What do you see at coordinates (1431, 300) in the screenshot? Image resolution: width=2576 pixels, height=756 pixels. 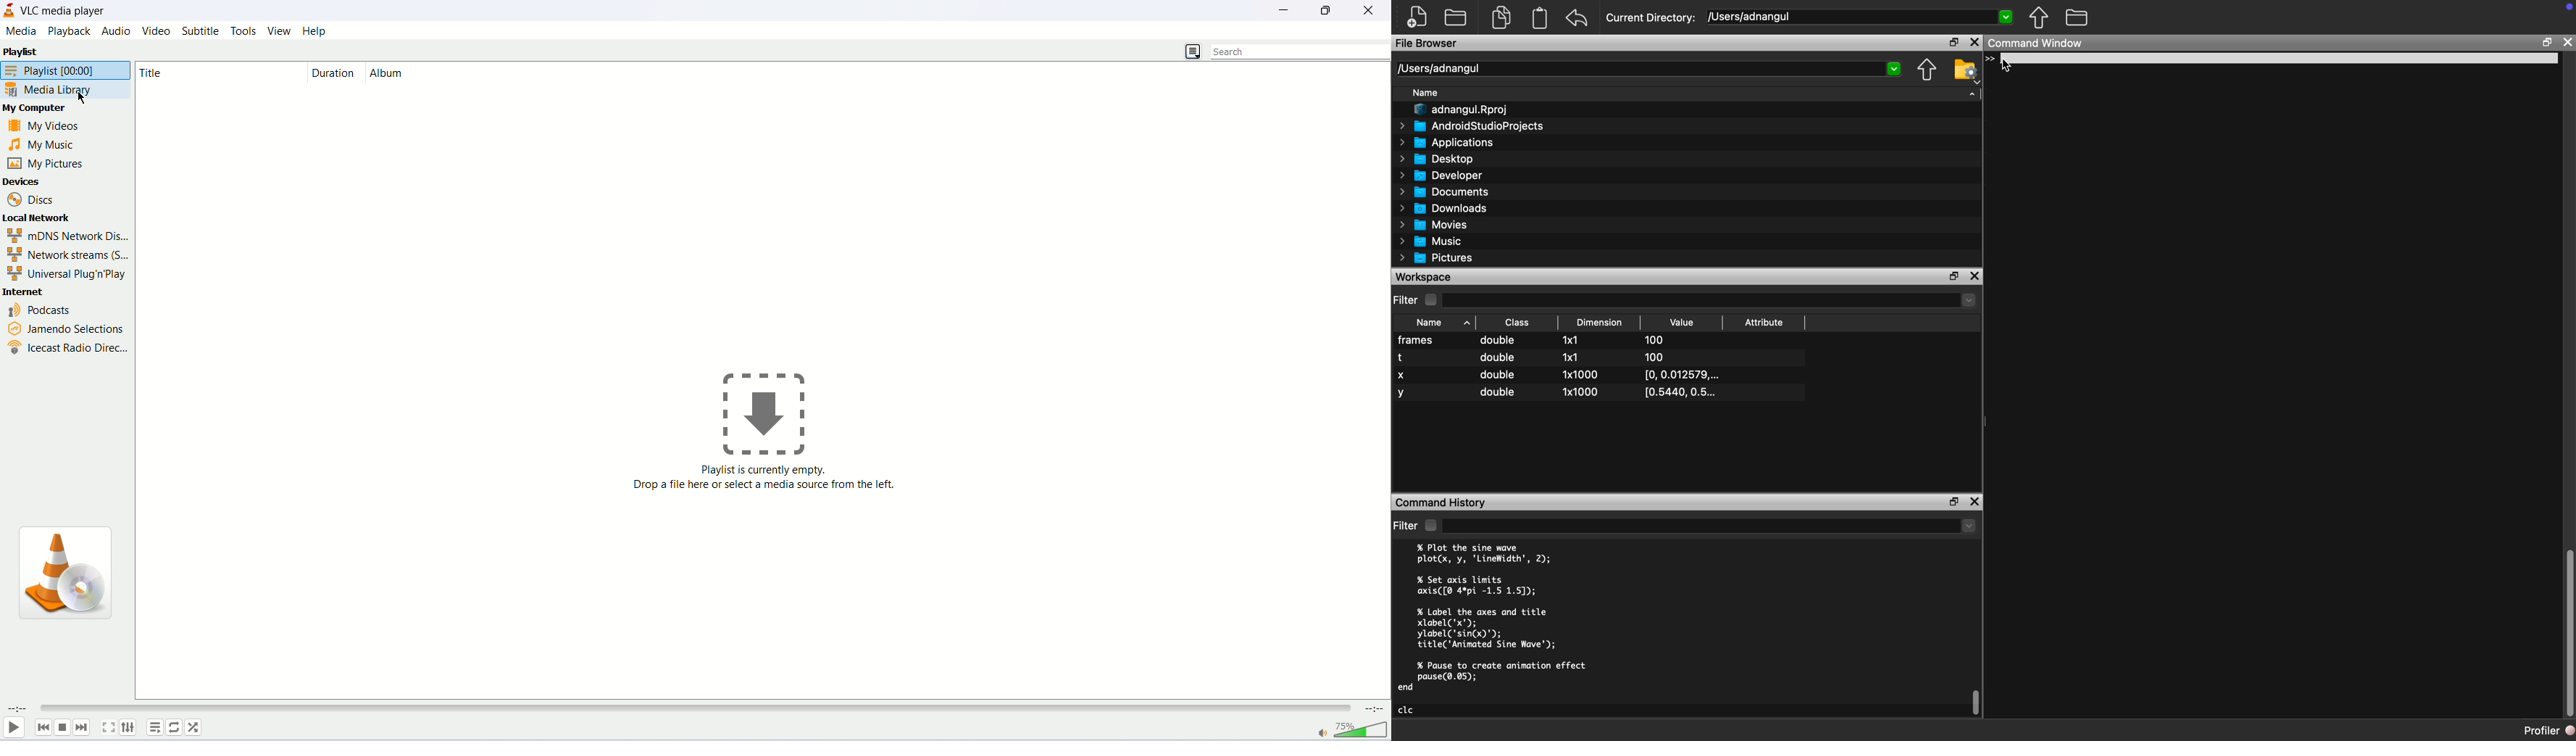 I see `Checkbox` at bounding box center [1431, 300].